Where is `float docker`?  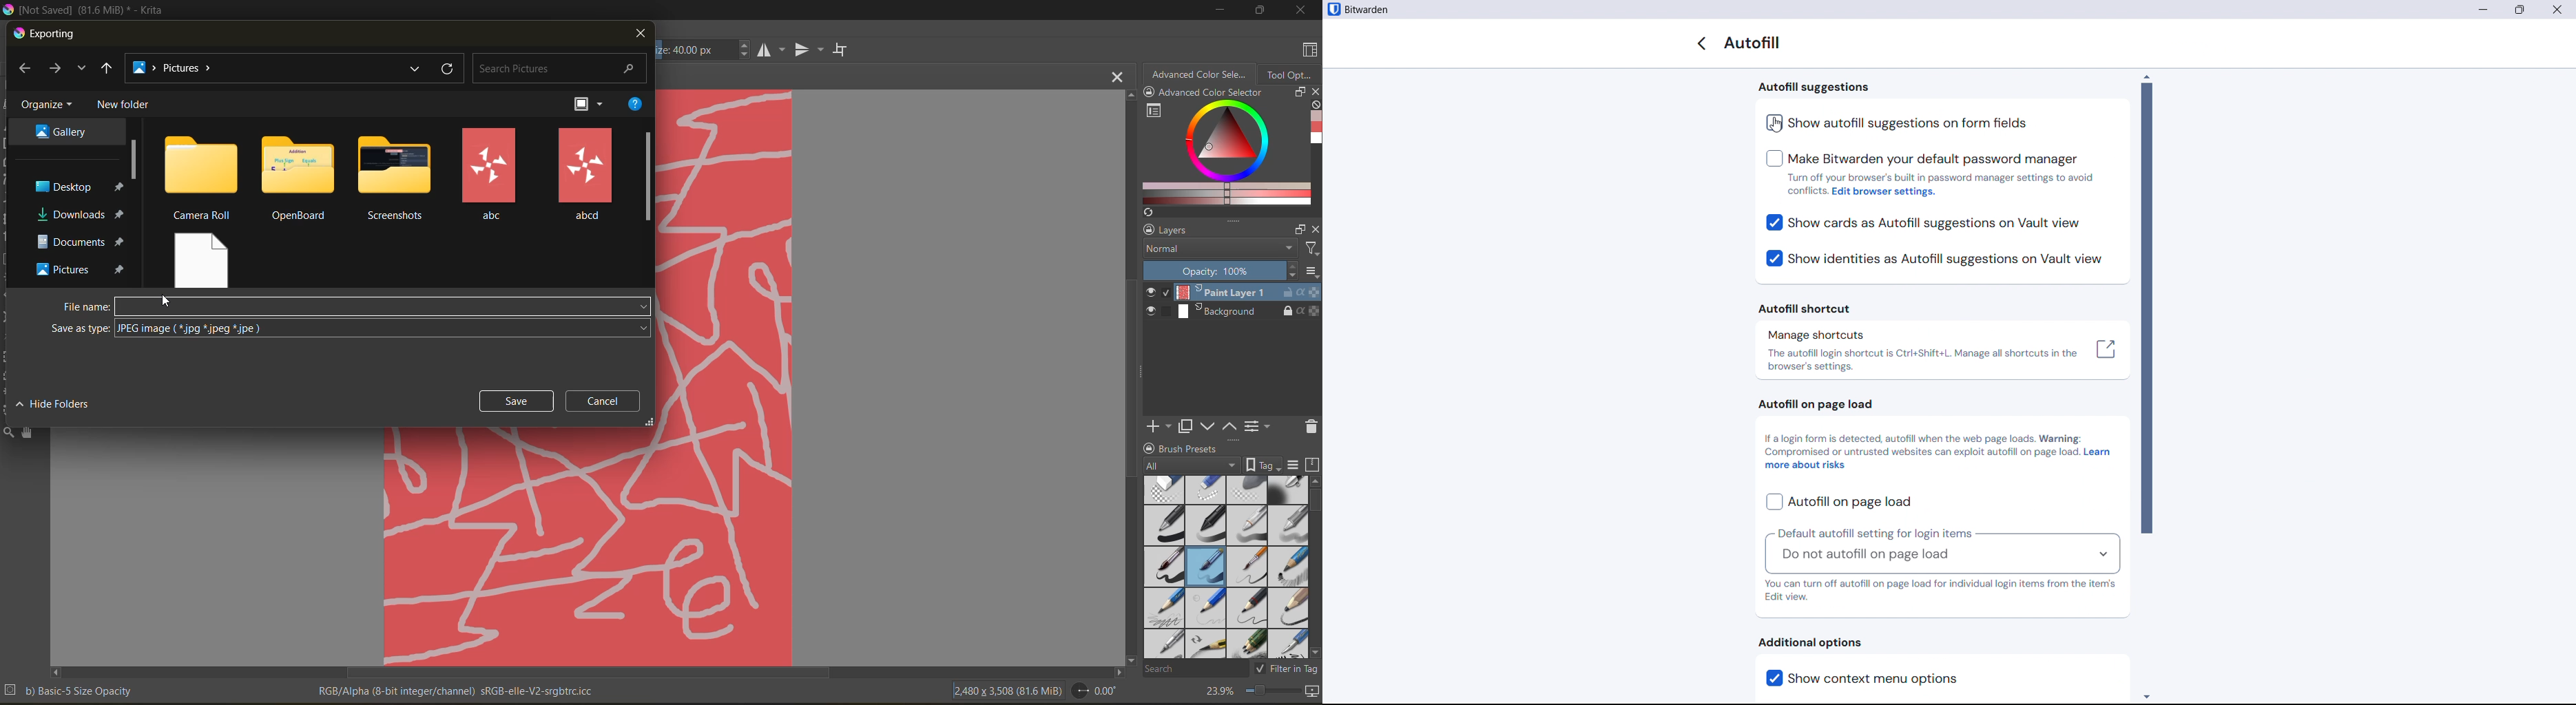 float docker is located at coordinates (1298, 92).